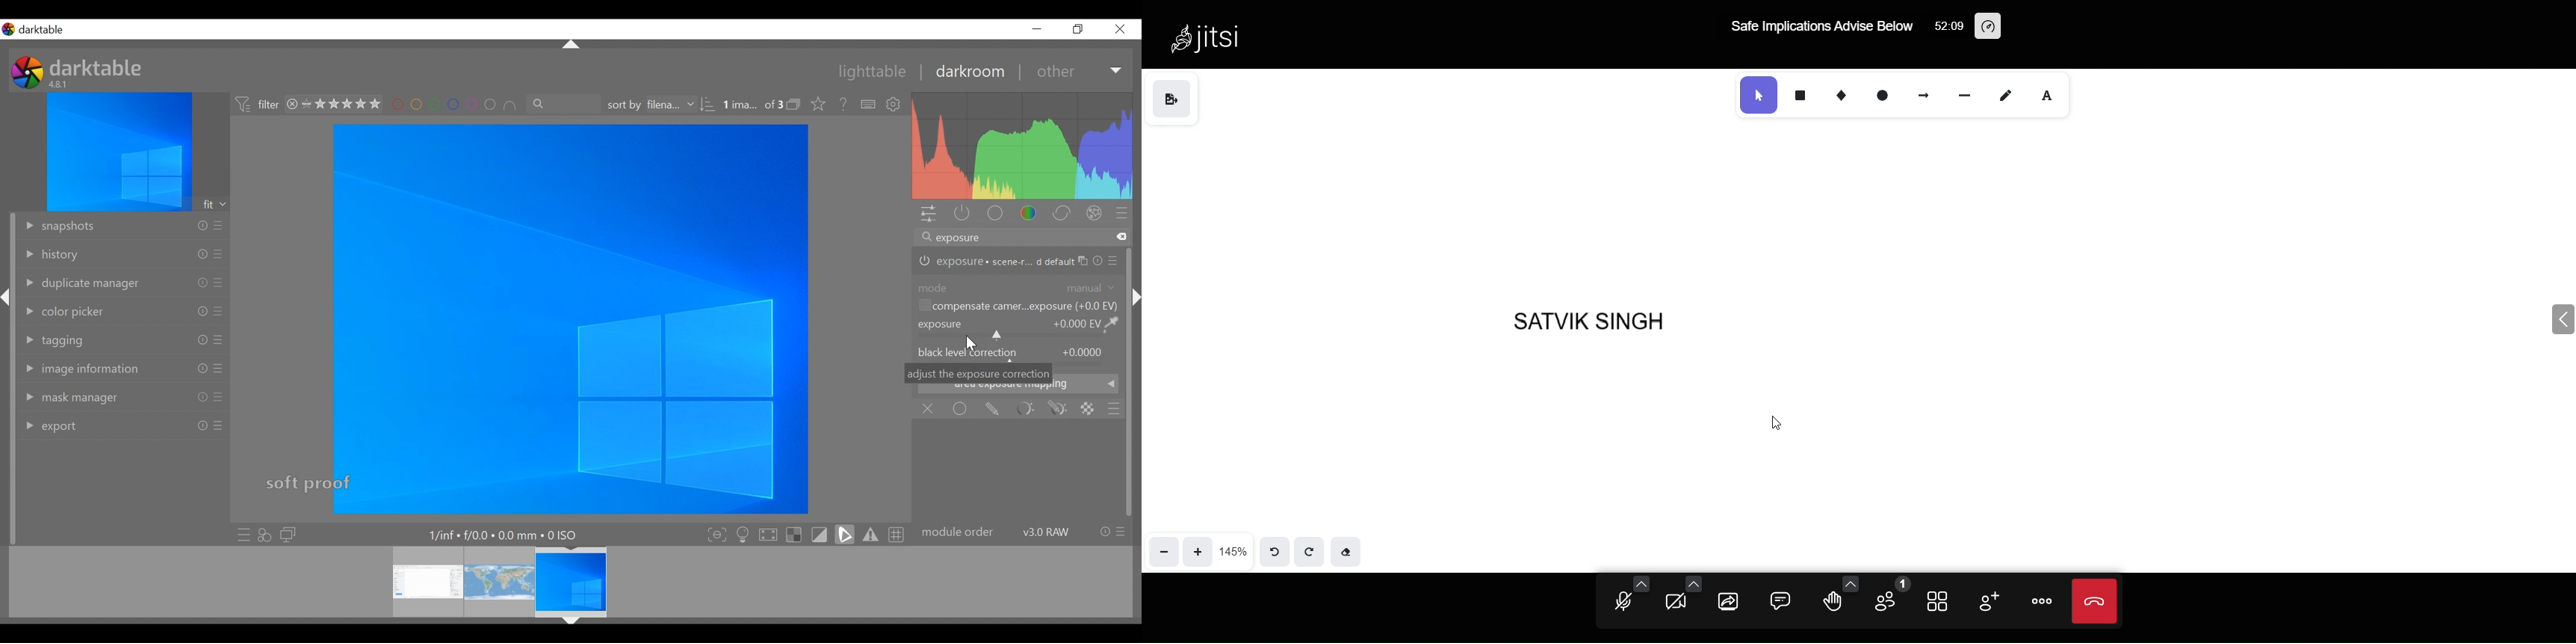 The width and height of the screenshot is (2576, 644). I want to click on Exposure , so click(1015, 336).